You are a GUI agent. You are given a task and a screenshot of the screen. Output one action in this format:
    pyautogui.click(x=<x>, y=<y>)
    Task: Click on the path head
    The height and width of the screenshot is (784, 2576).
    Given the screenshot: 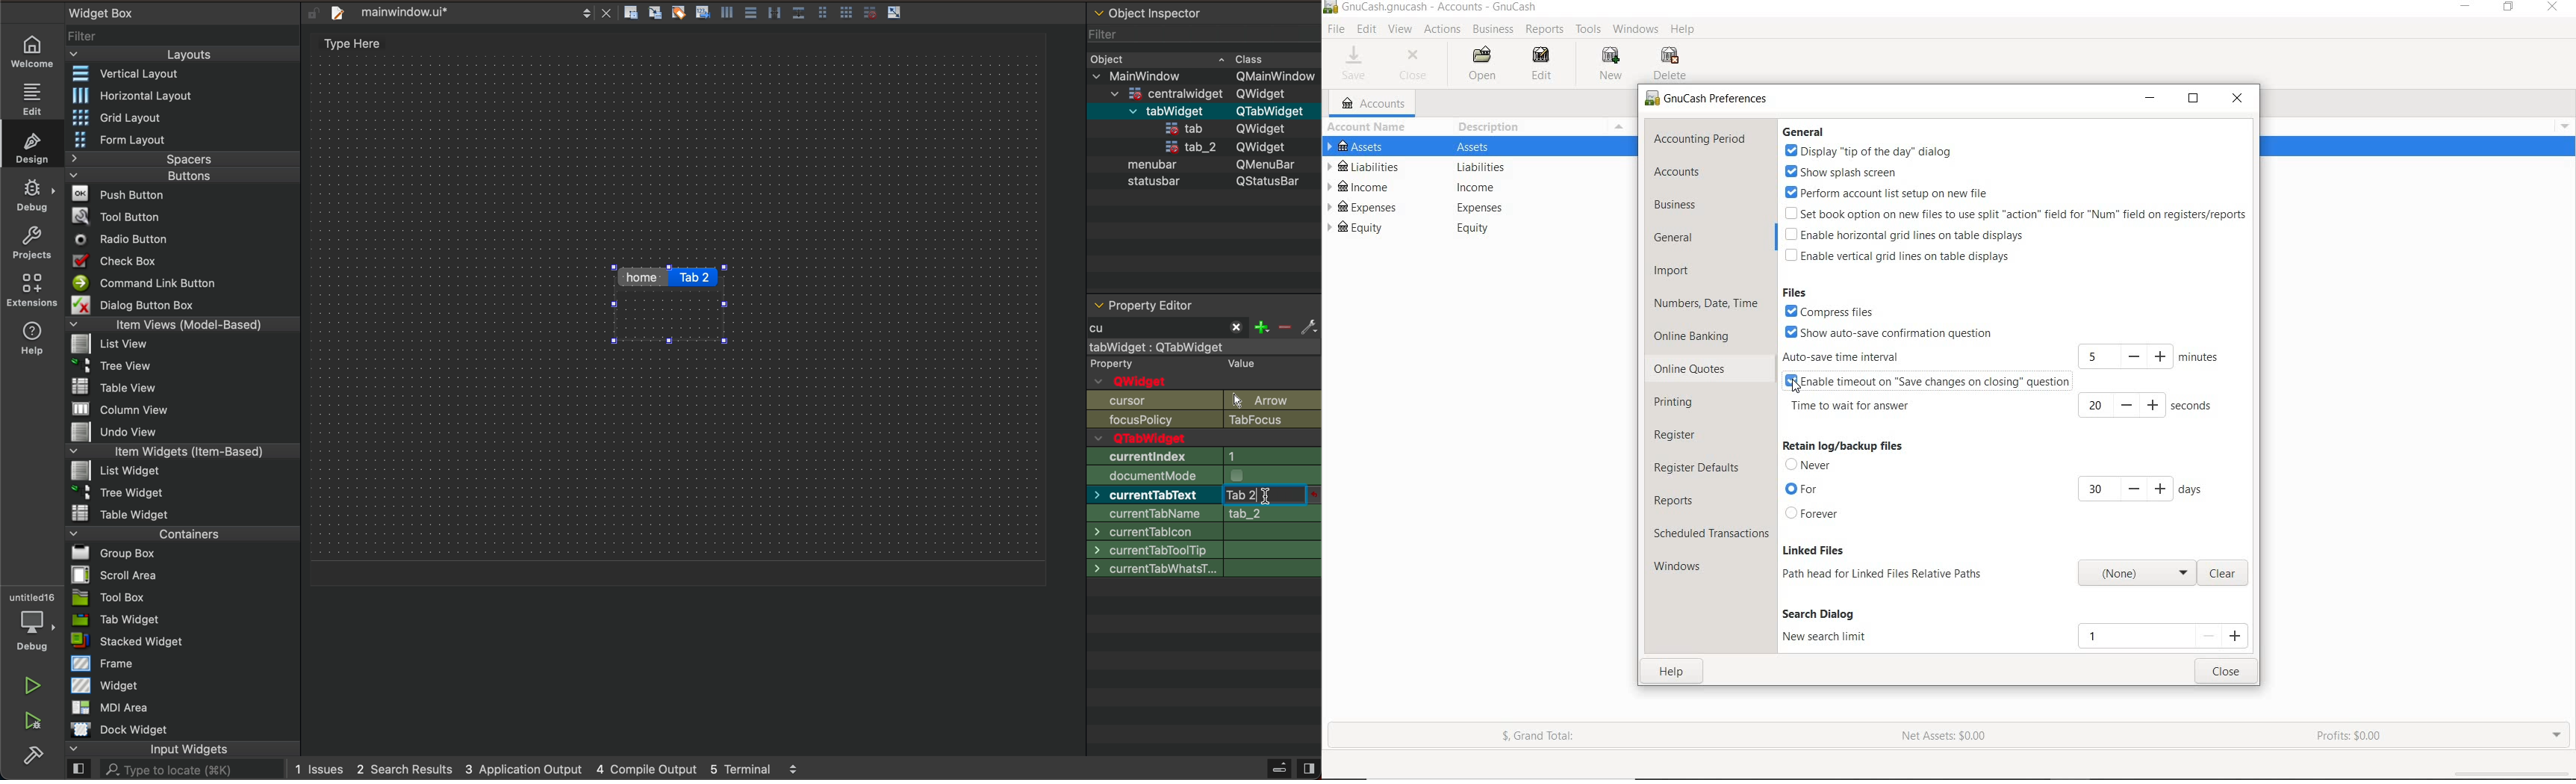 What is the action you would take?
    pyautogui.click(x=2133, y=573)
    